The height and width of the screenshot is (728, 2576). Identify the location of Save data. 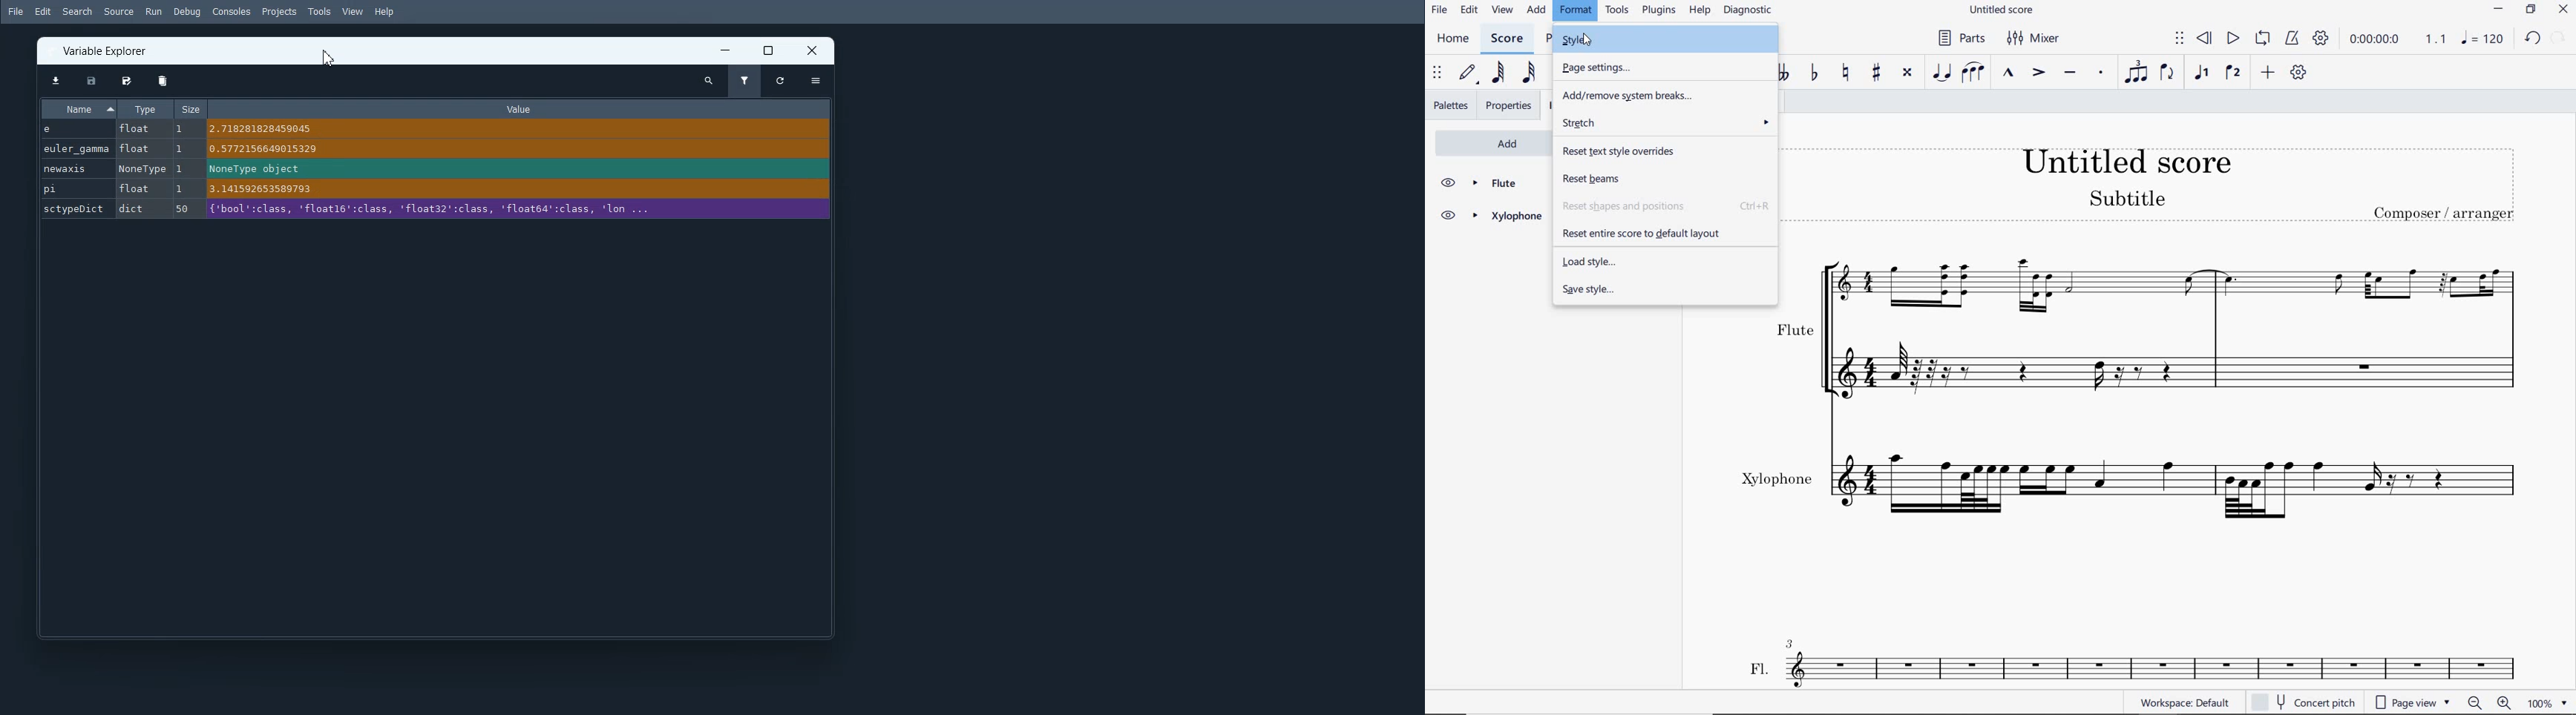
(90, 80).